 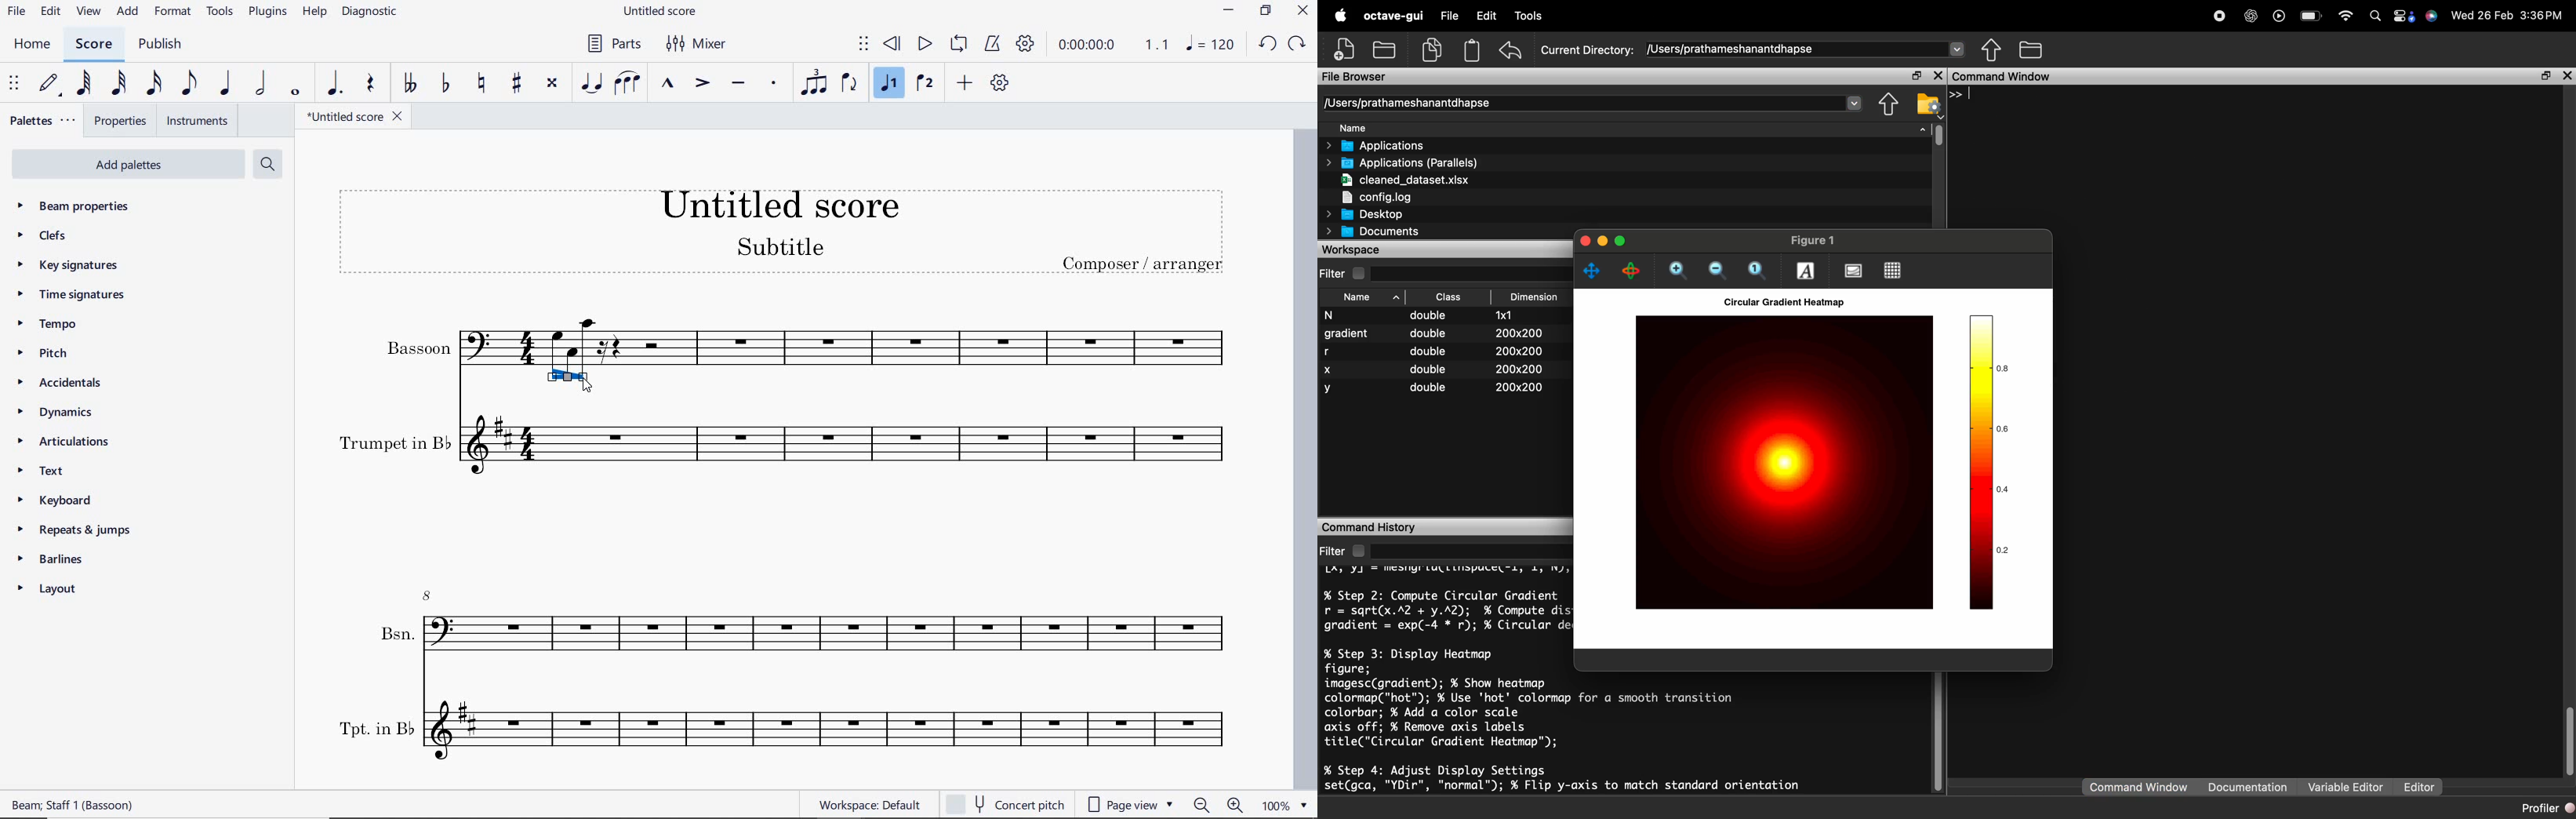 What do you see at coordinates (29, 45) in the screenshot?
I see `home` at bounding box center [29, 45].